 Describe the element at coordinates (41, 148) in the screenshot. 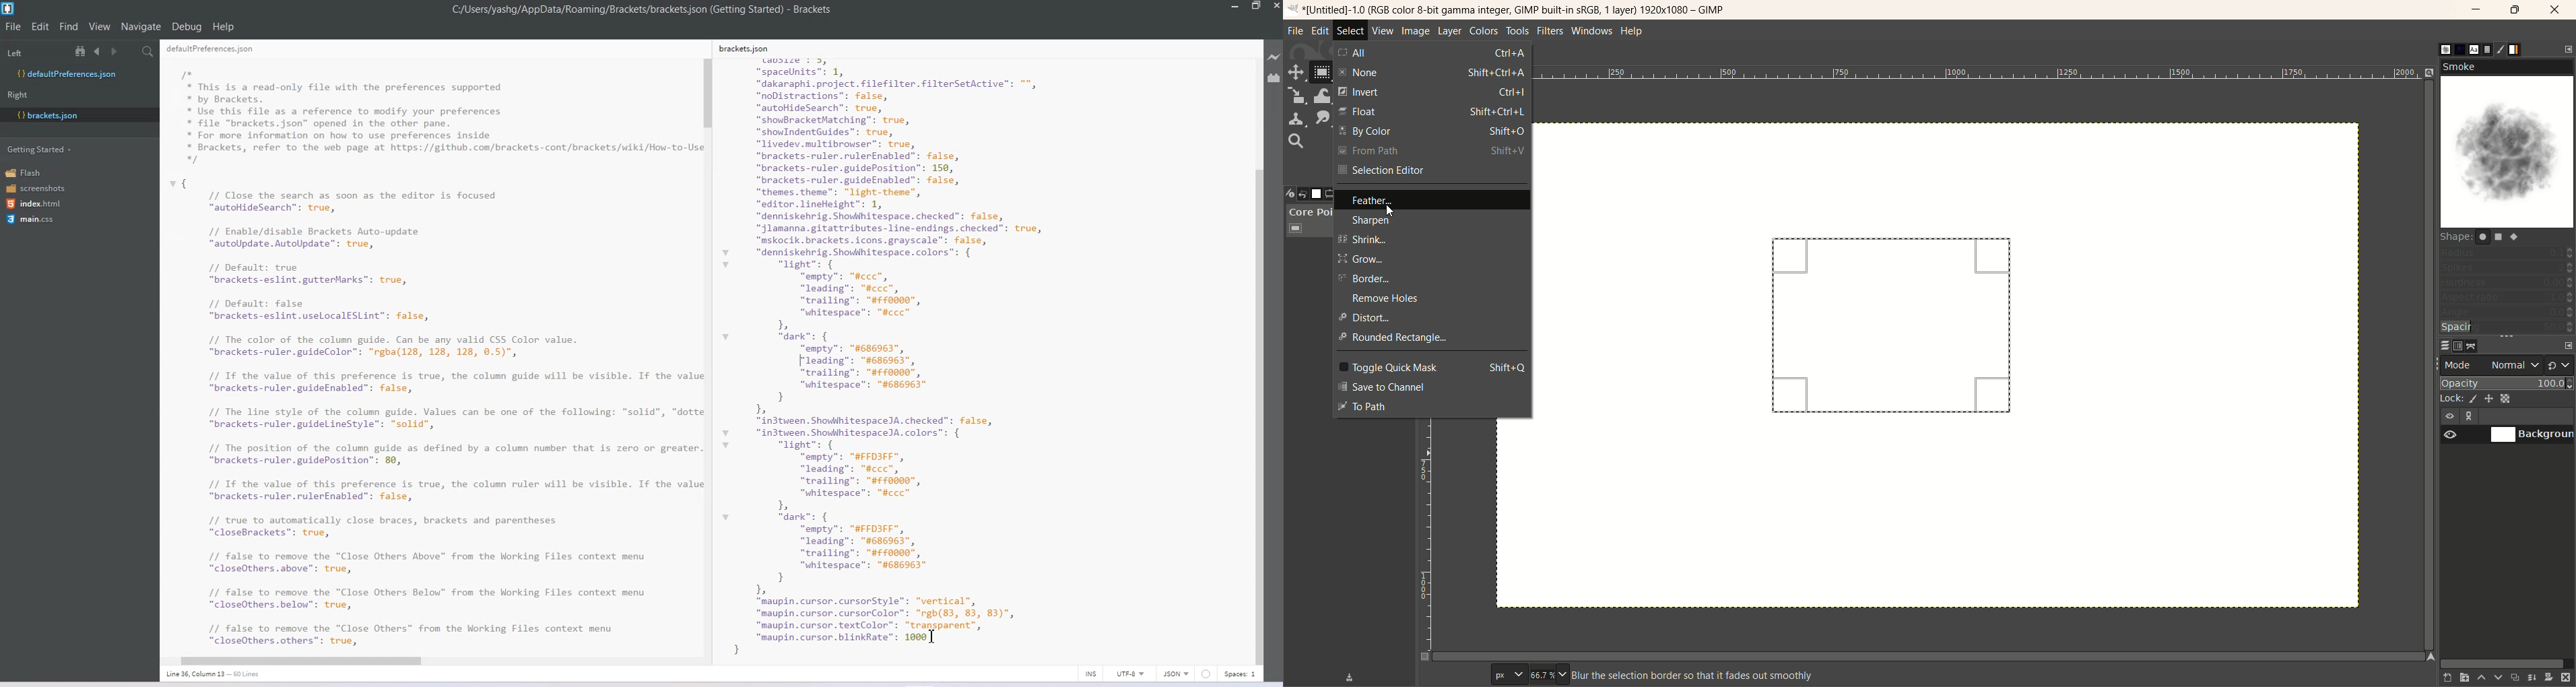

I see `Getting Started` at that location.